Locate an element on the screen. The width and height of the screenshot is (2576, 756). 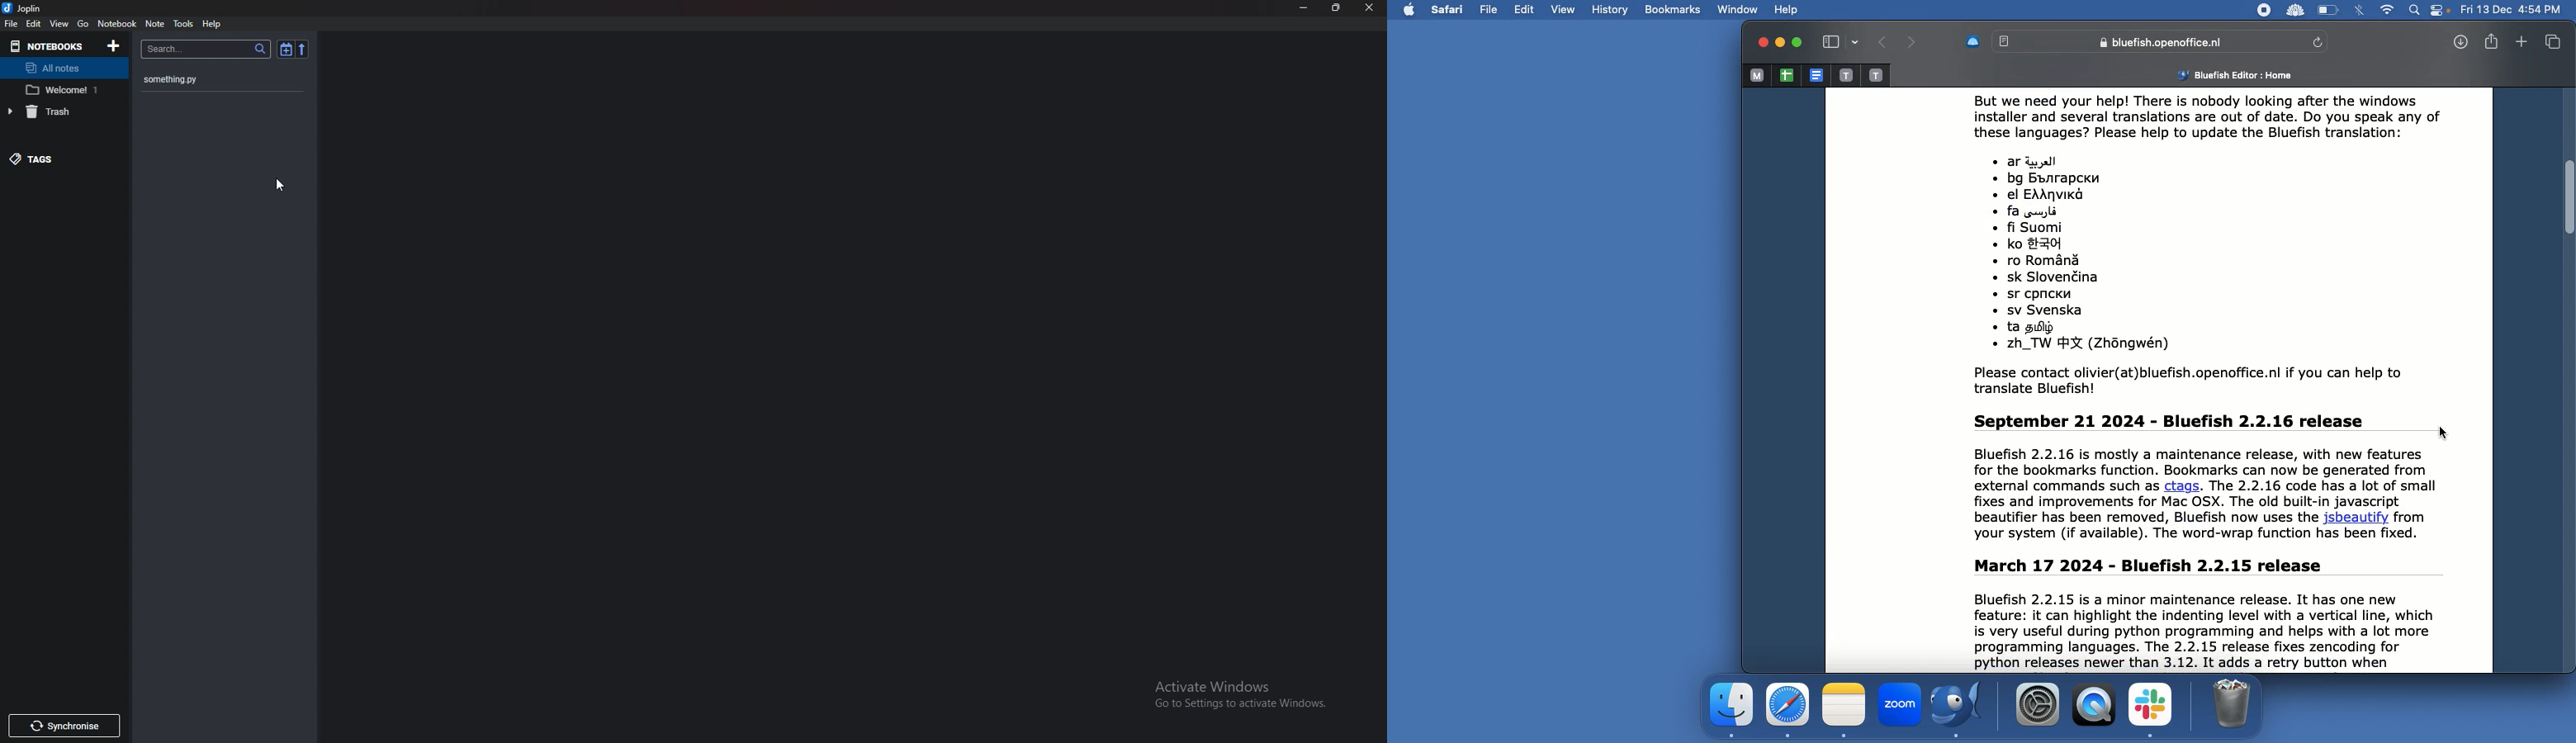
search is located at coordinates (206, 49).